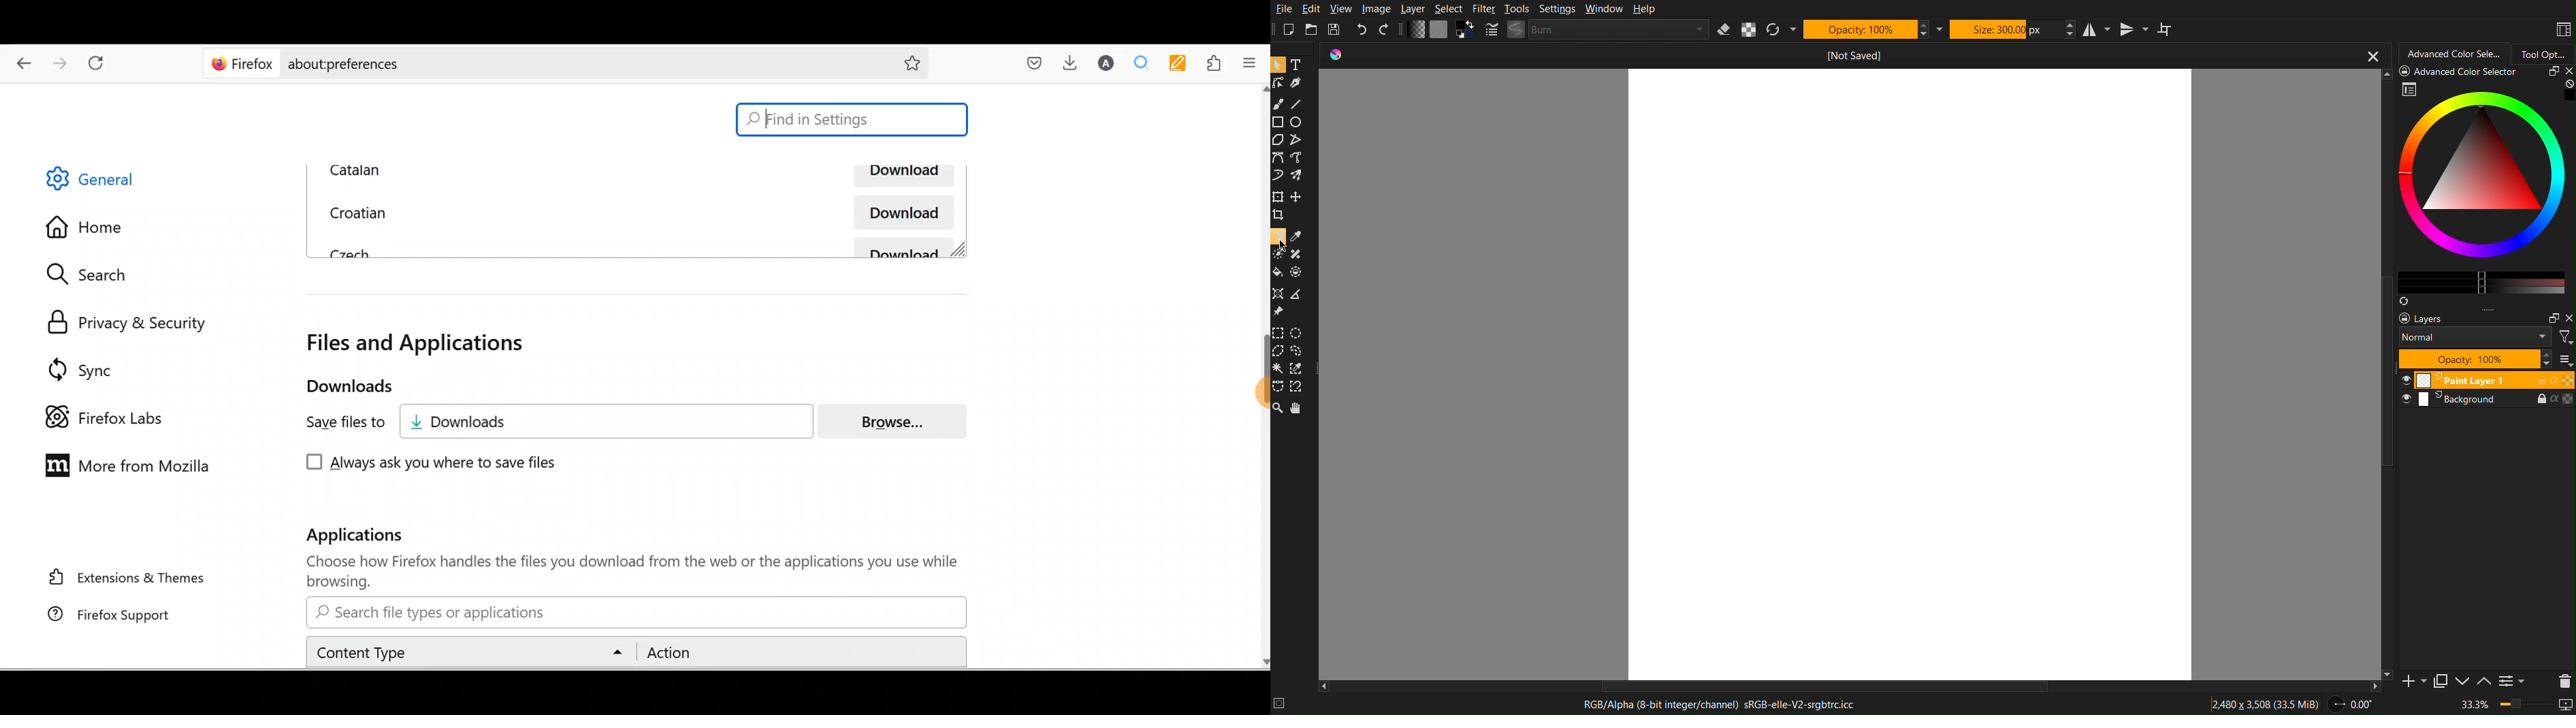  What do you see at coordinates (616, 421) in the screenshot?
I see `Downloads` at bounding box center [616, 421].